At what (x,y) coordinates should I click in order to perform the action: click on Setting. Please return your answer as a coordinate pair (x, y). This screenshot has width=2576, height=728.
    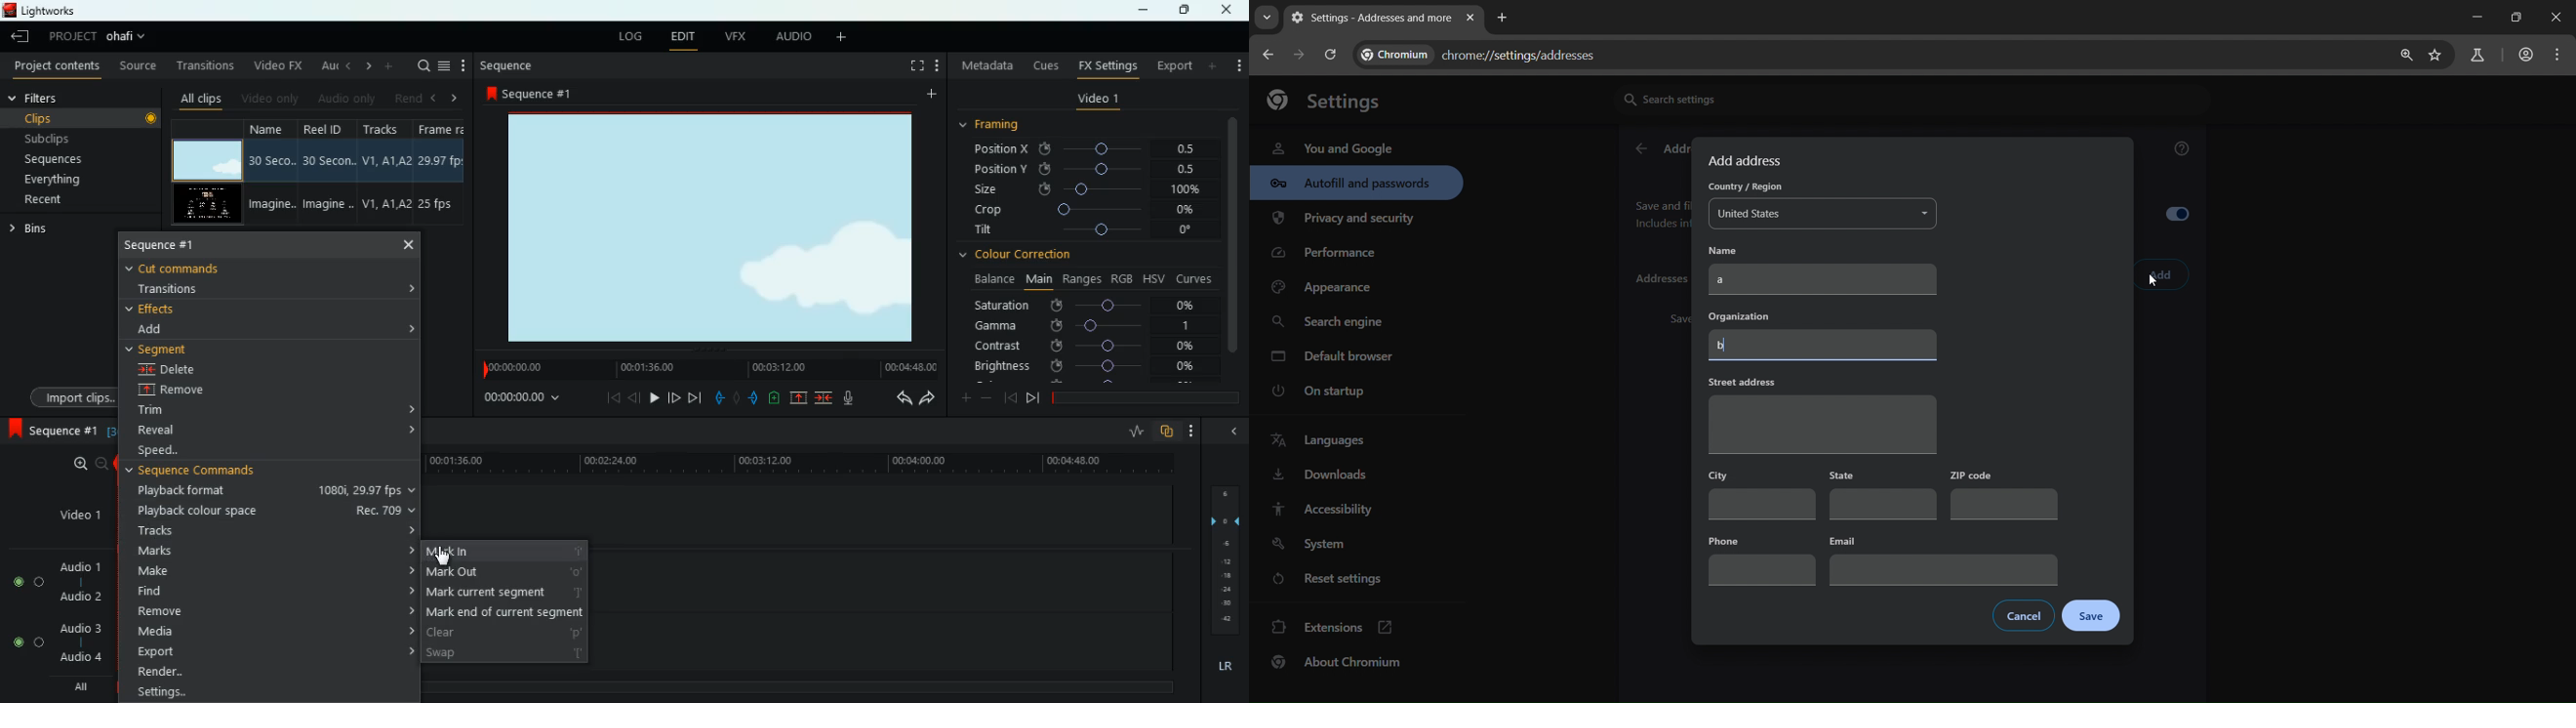
    Looking at the image, I should click on (937, 65).